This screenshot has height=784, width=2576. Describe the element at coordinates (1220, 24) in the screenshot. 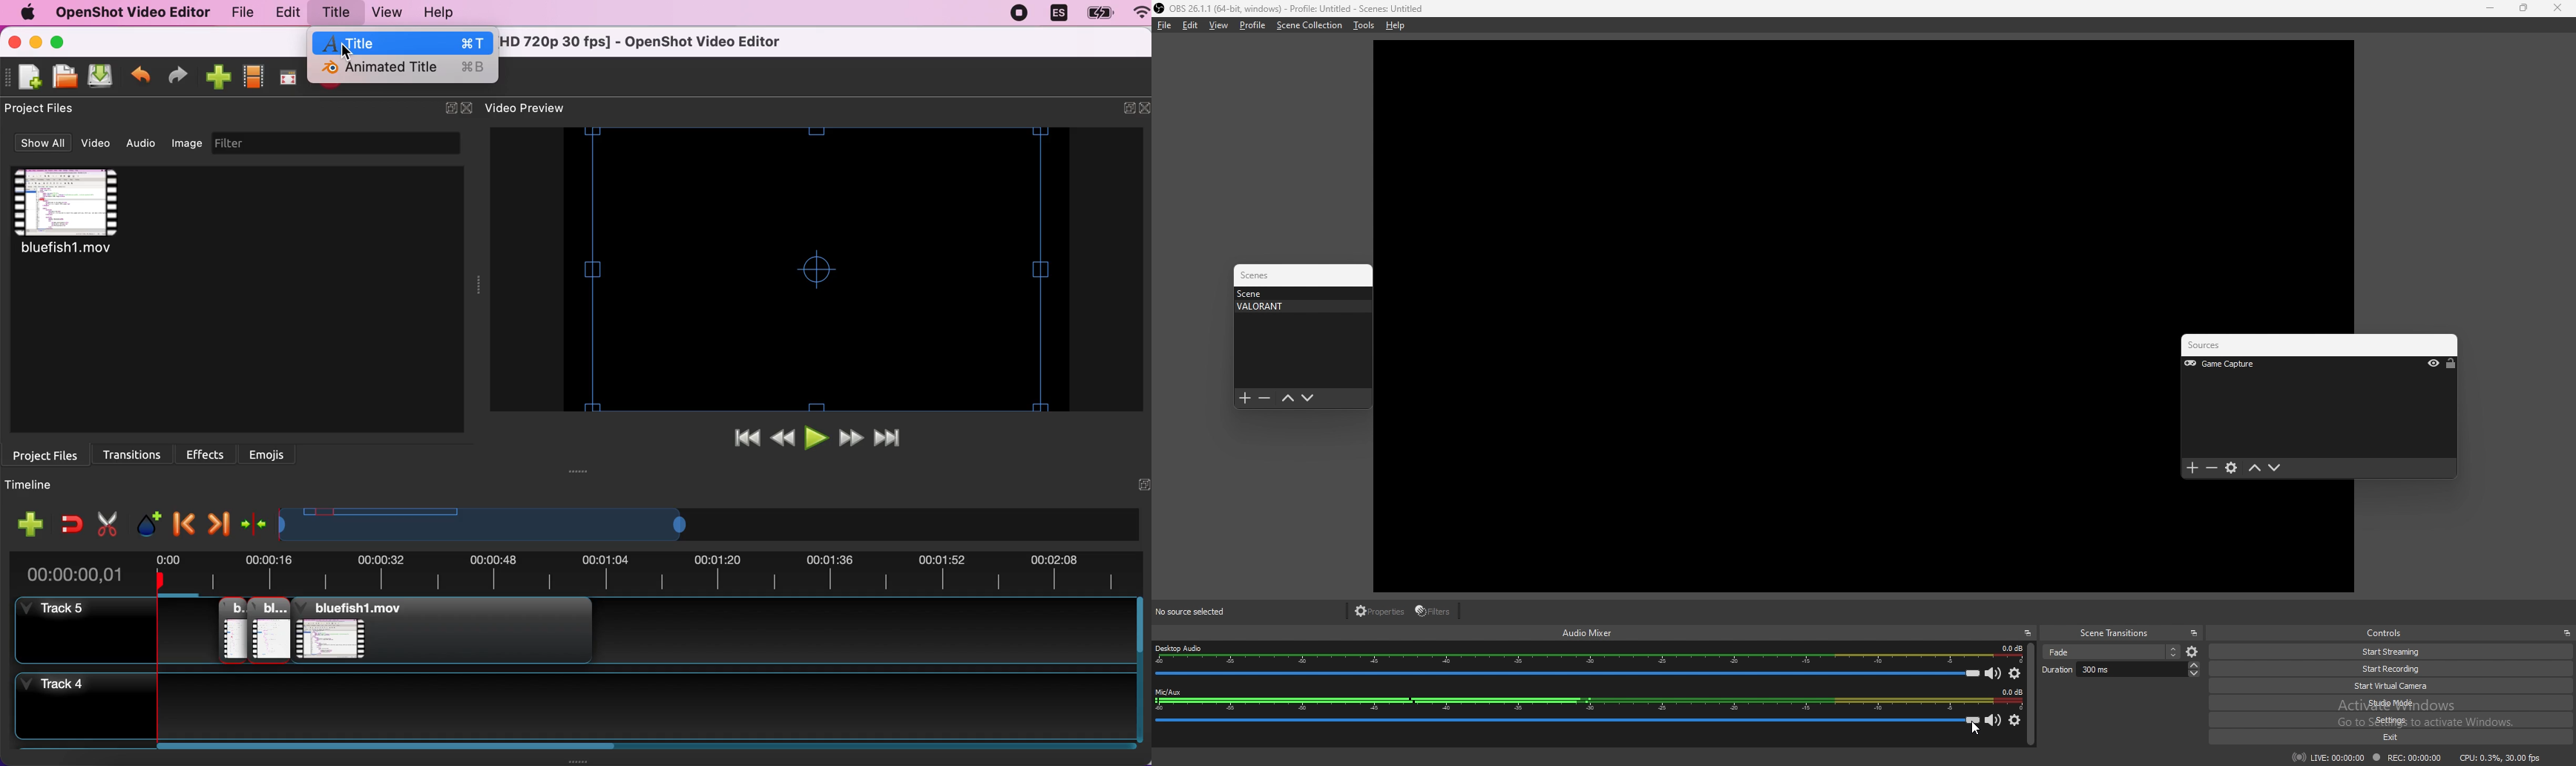

I see `view` at that location.